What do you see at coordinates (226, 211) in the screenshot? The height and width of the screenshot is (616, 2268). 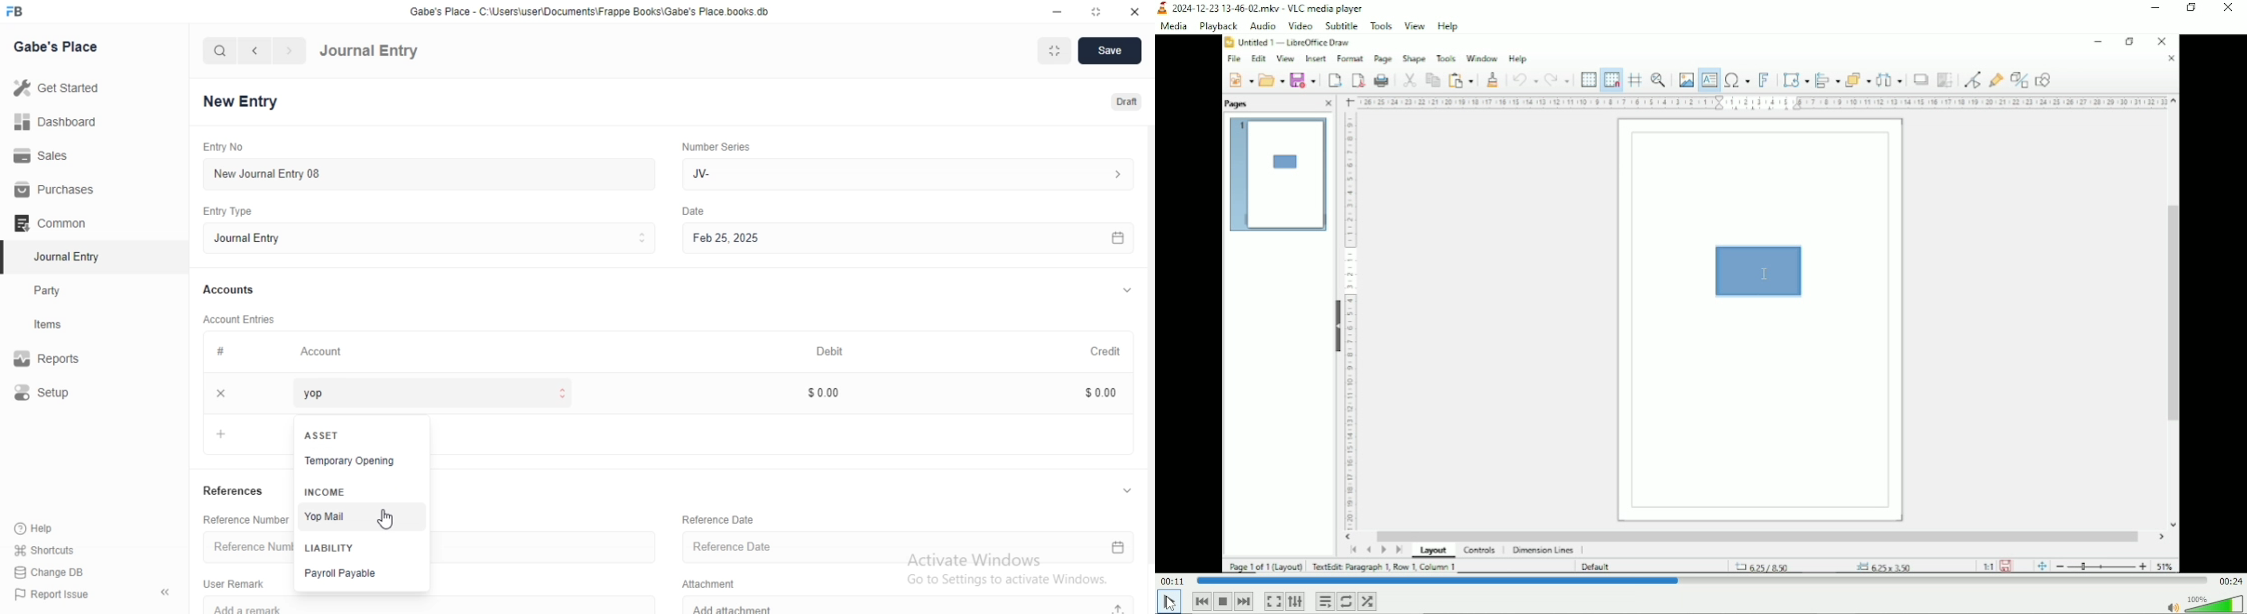 I see `Entry Type` at bounding box center [226, 211].